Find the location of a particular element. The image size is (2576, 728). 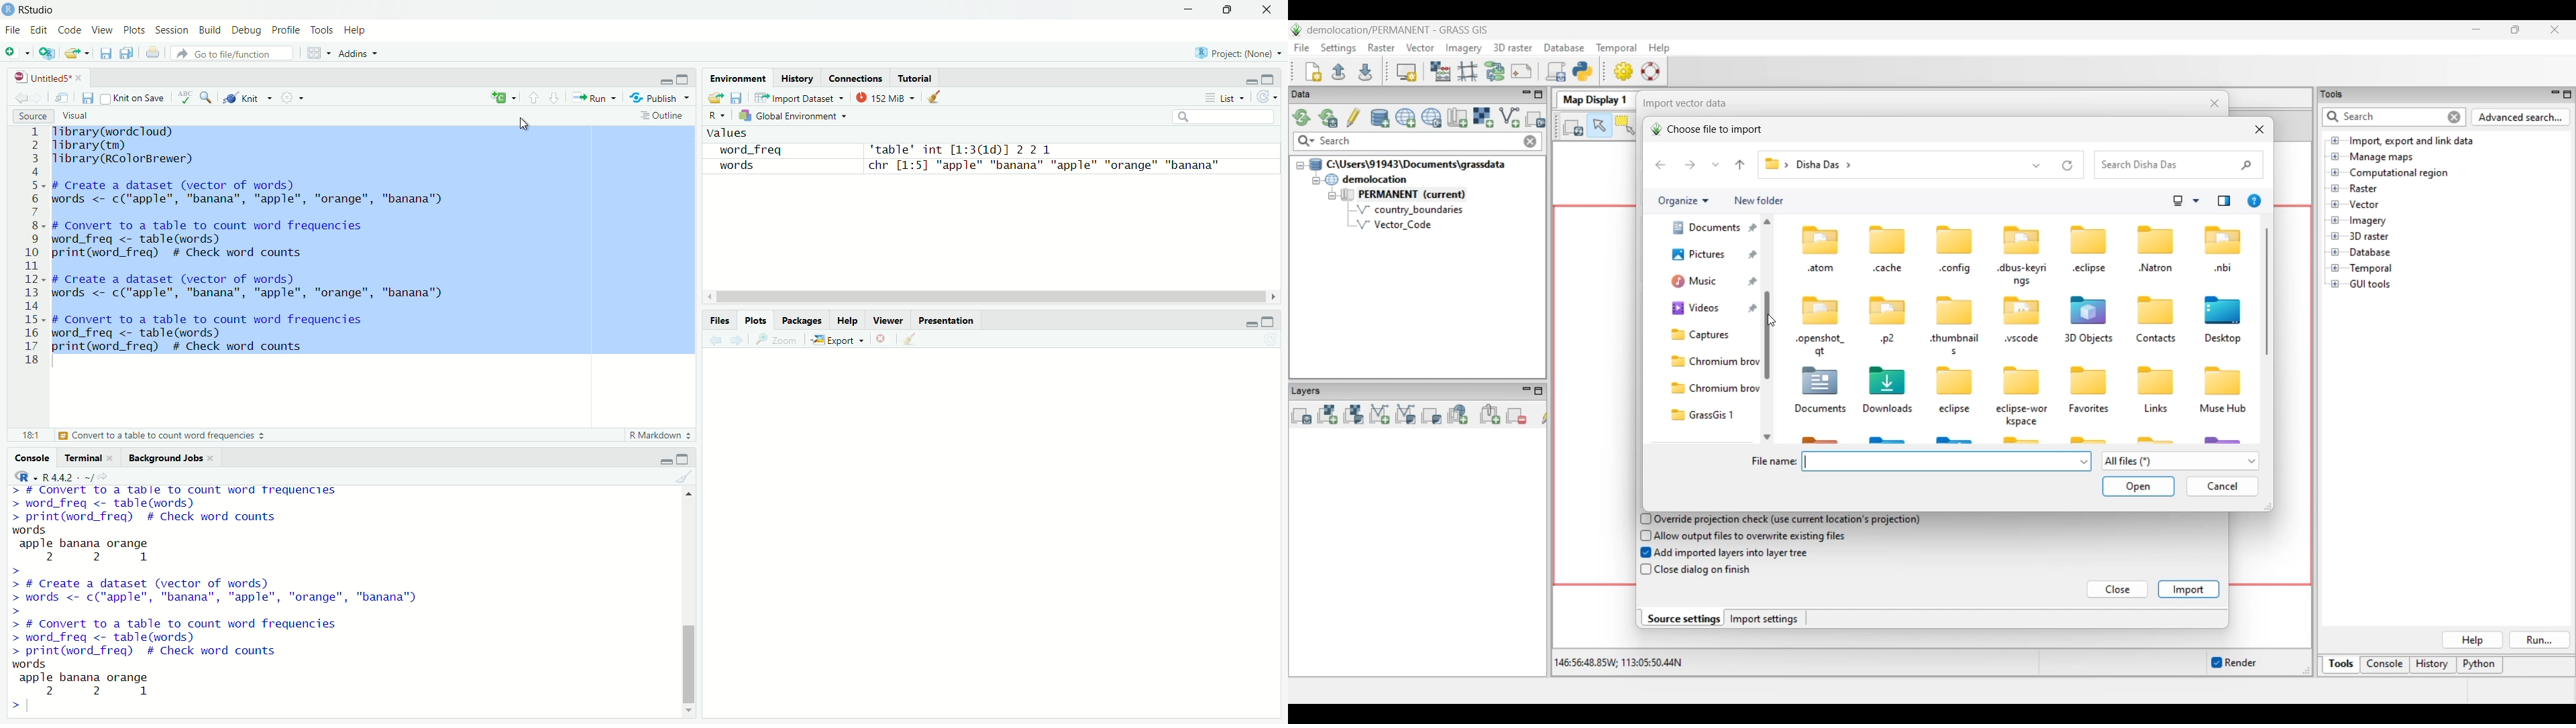

Presentation is located at coordinates (946, 319).